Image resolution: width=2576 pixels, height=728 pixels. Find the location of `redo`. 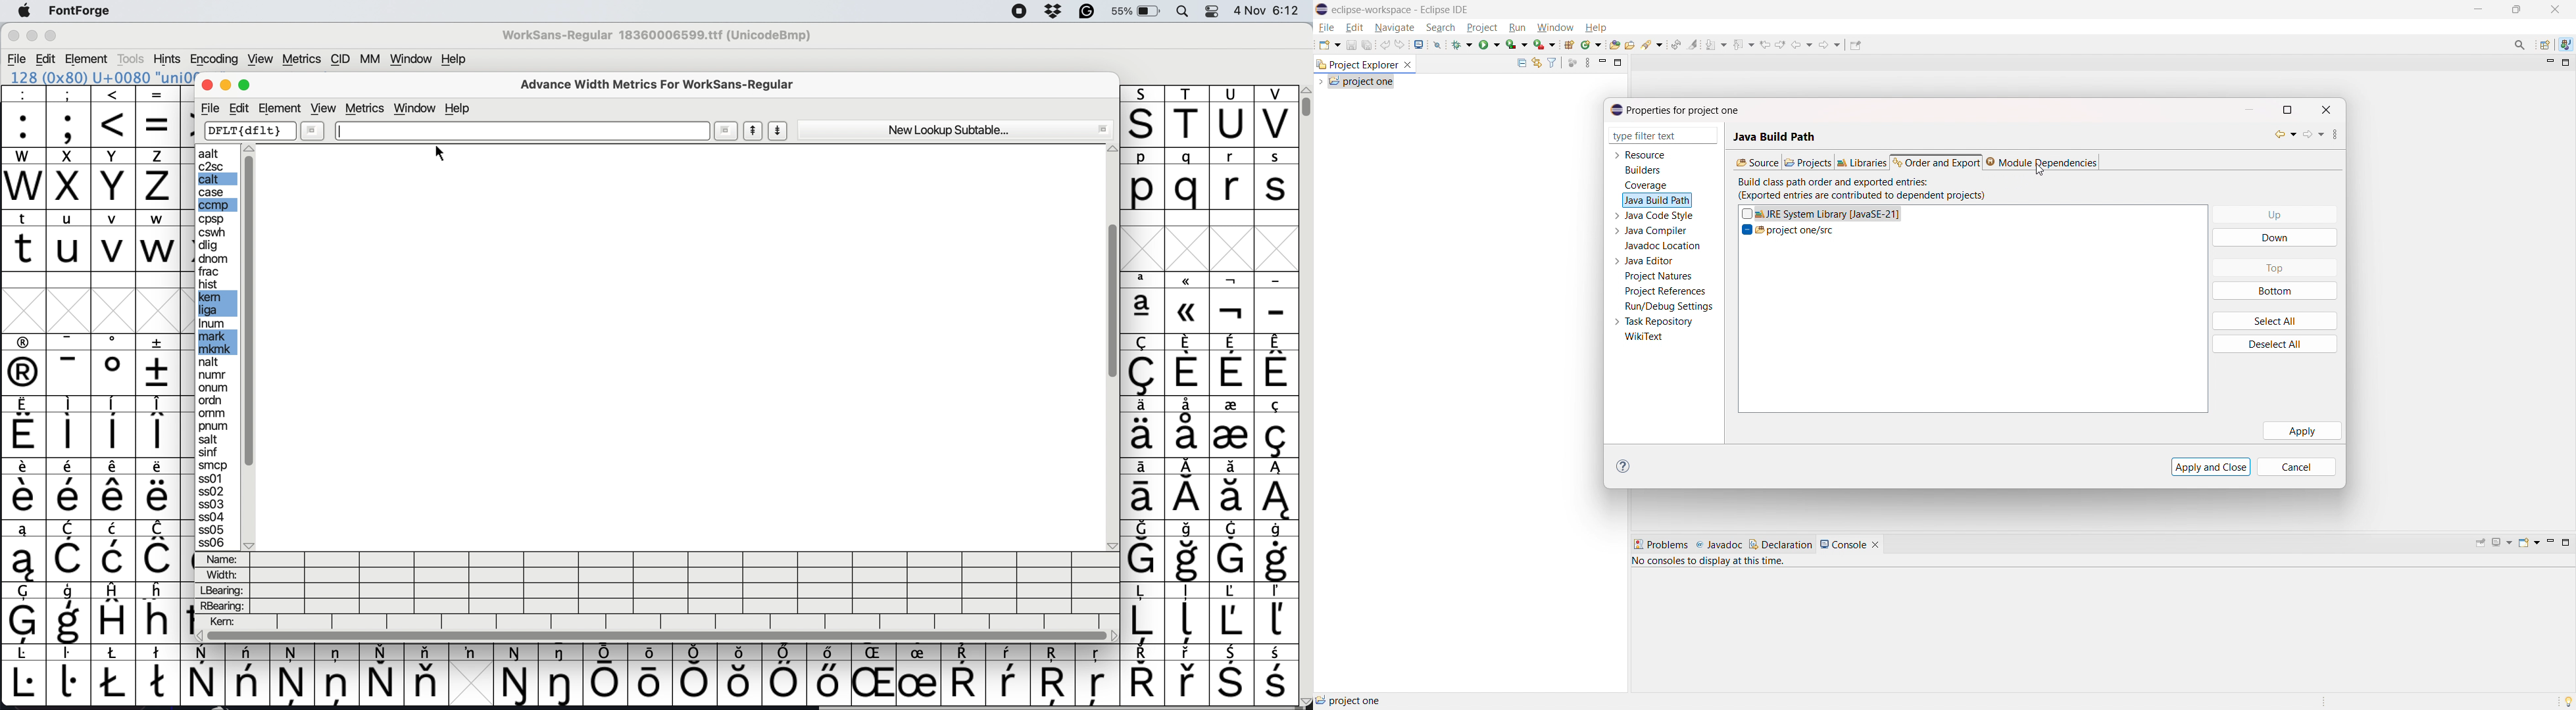

redo is located at coordinates (1400, 44).